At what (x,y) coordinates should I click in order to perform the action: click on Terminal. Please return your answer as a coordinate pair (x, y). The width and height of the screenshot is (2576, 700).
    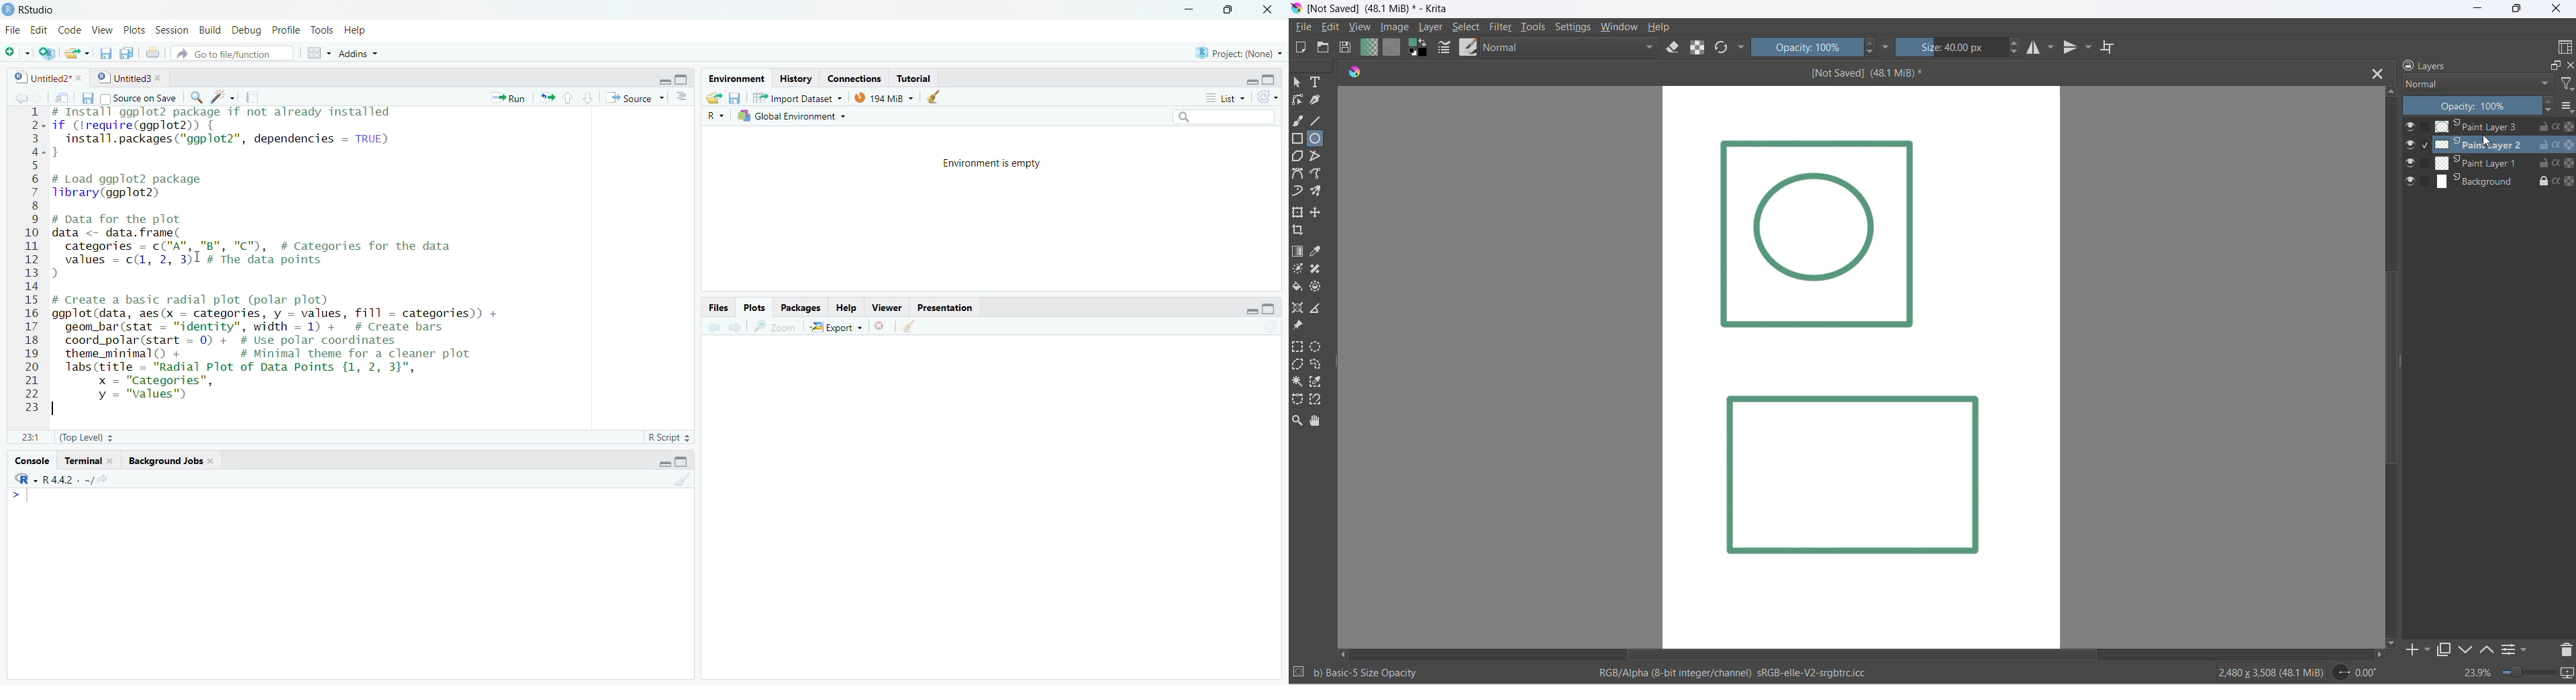
    Looking at the image, I should click on (90, 462).